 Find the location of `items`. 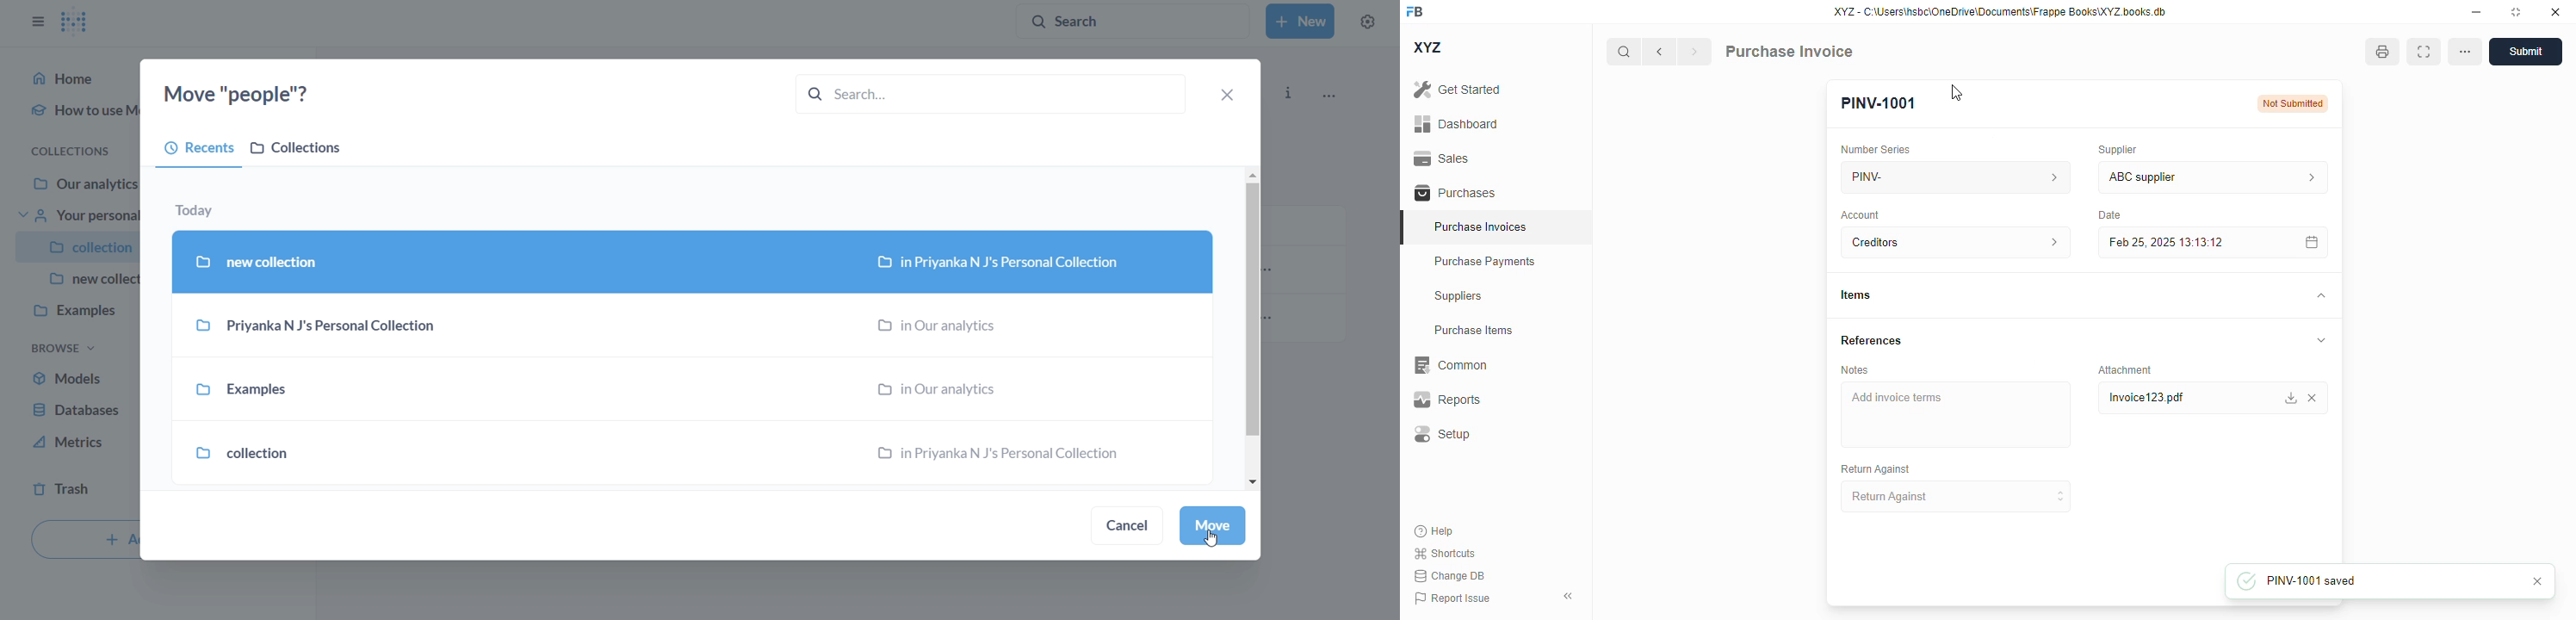

items is located at coordinates (1855, 295).